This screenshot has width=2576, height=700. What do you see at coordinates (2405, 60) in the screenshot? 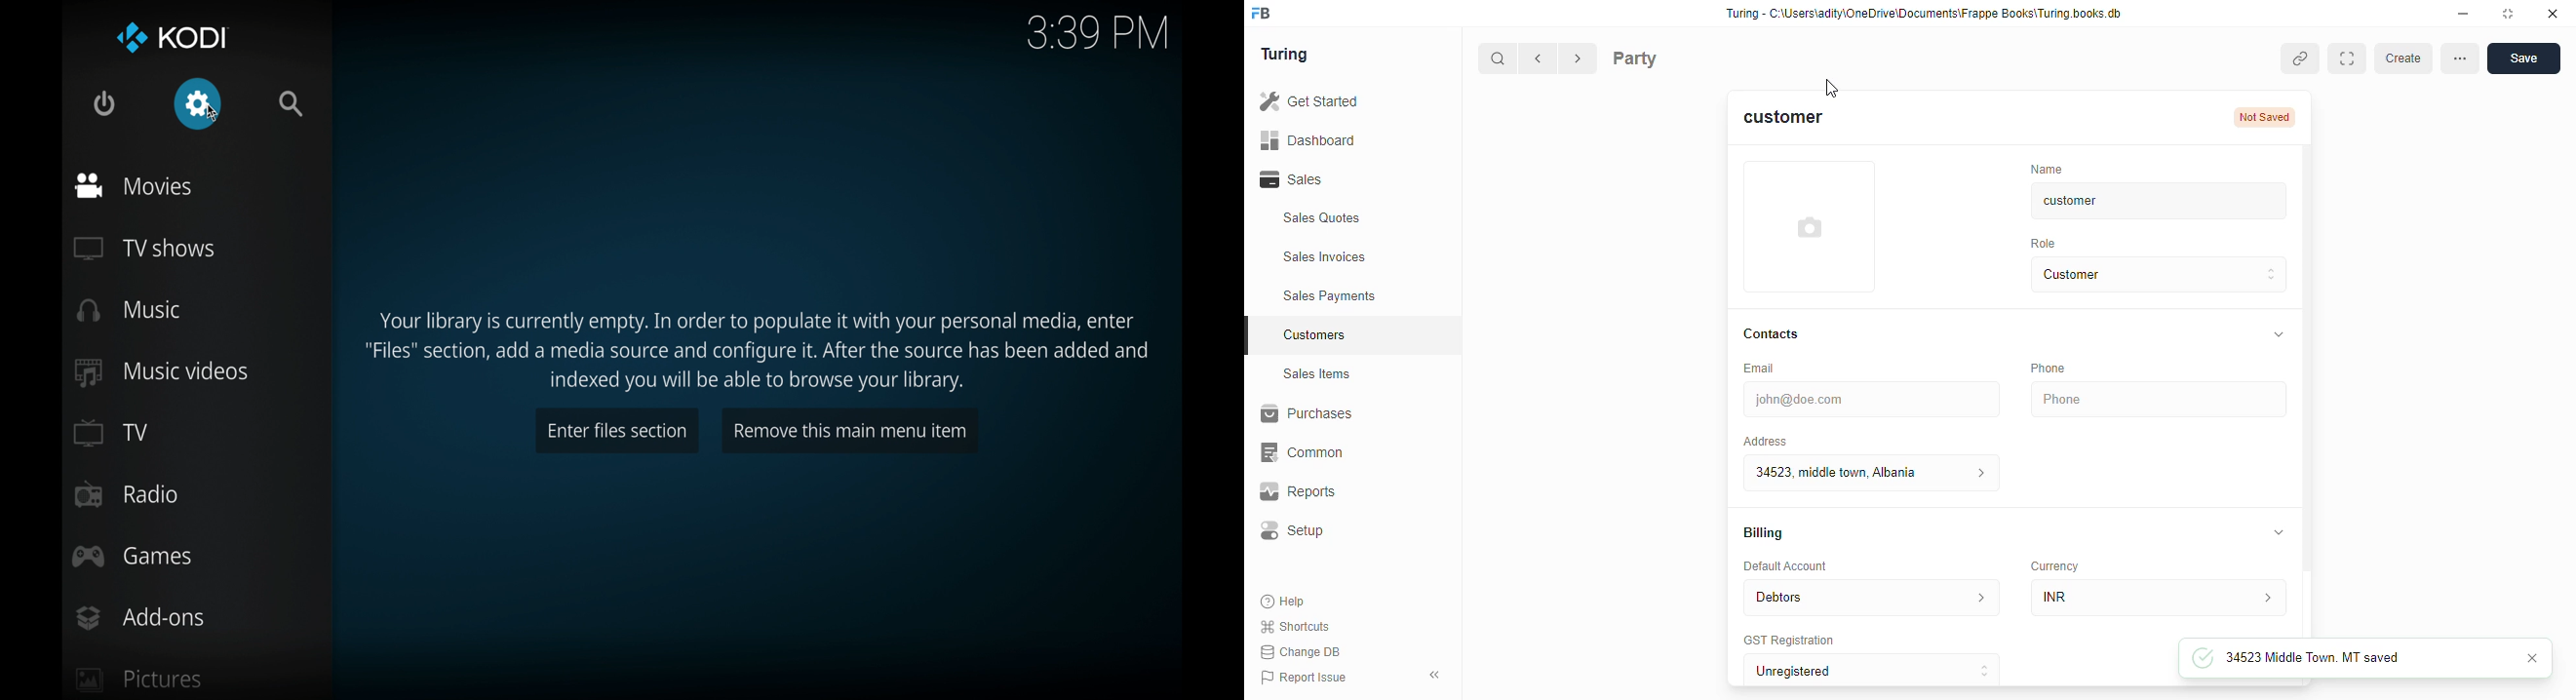
I see `create` at bounding box center [2405, 60].